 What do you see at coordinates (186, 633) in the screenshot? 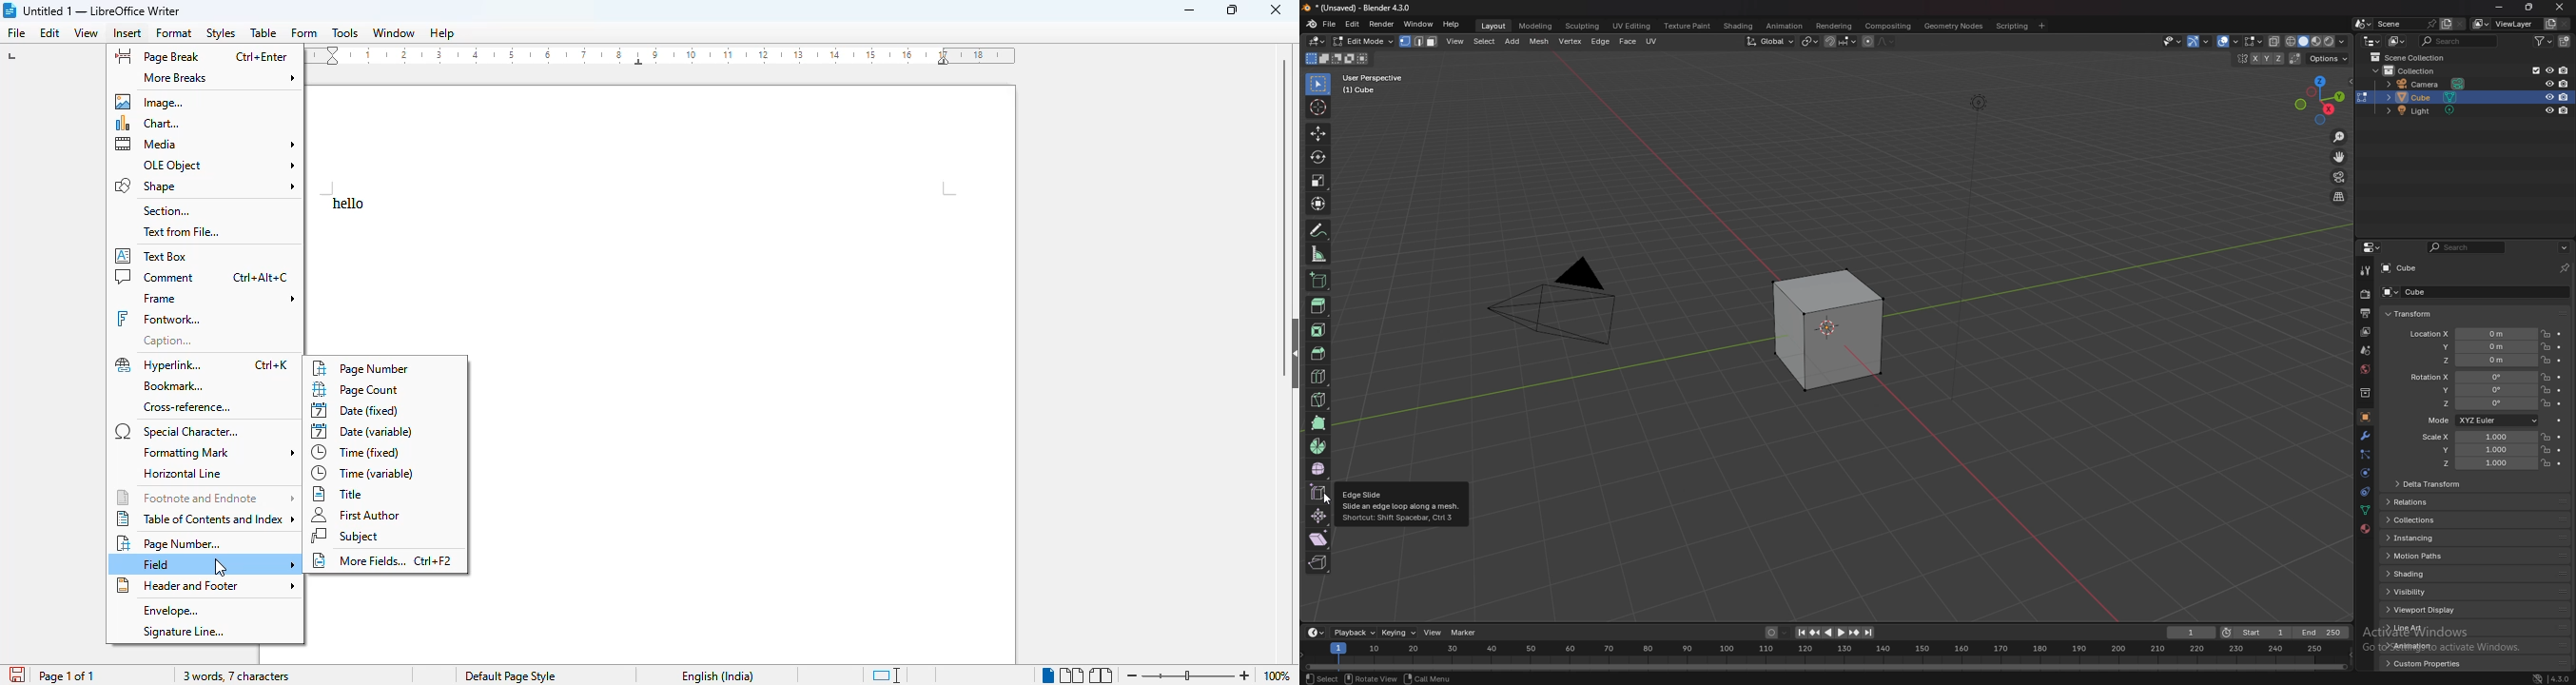
I see `signature line` at bounding box center [186, 633].